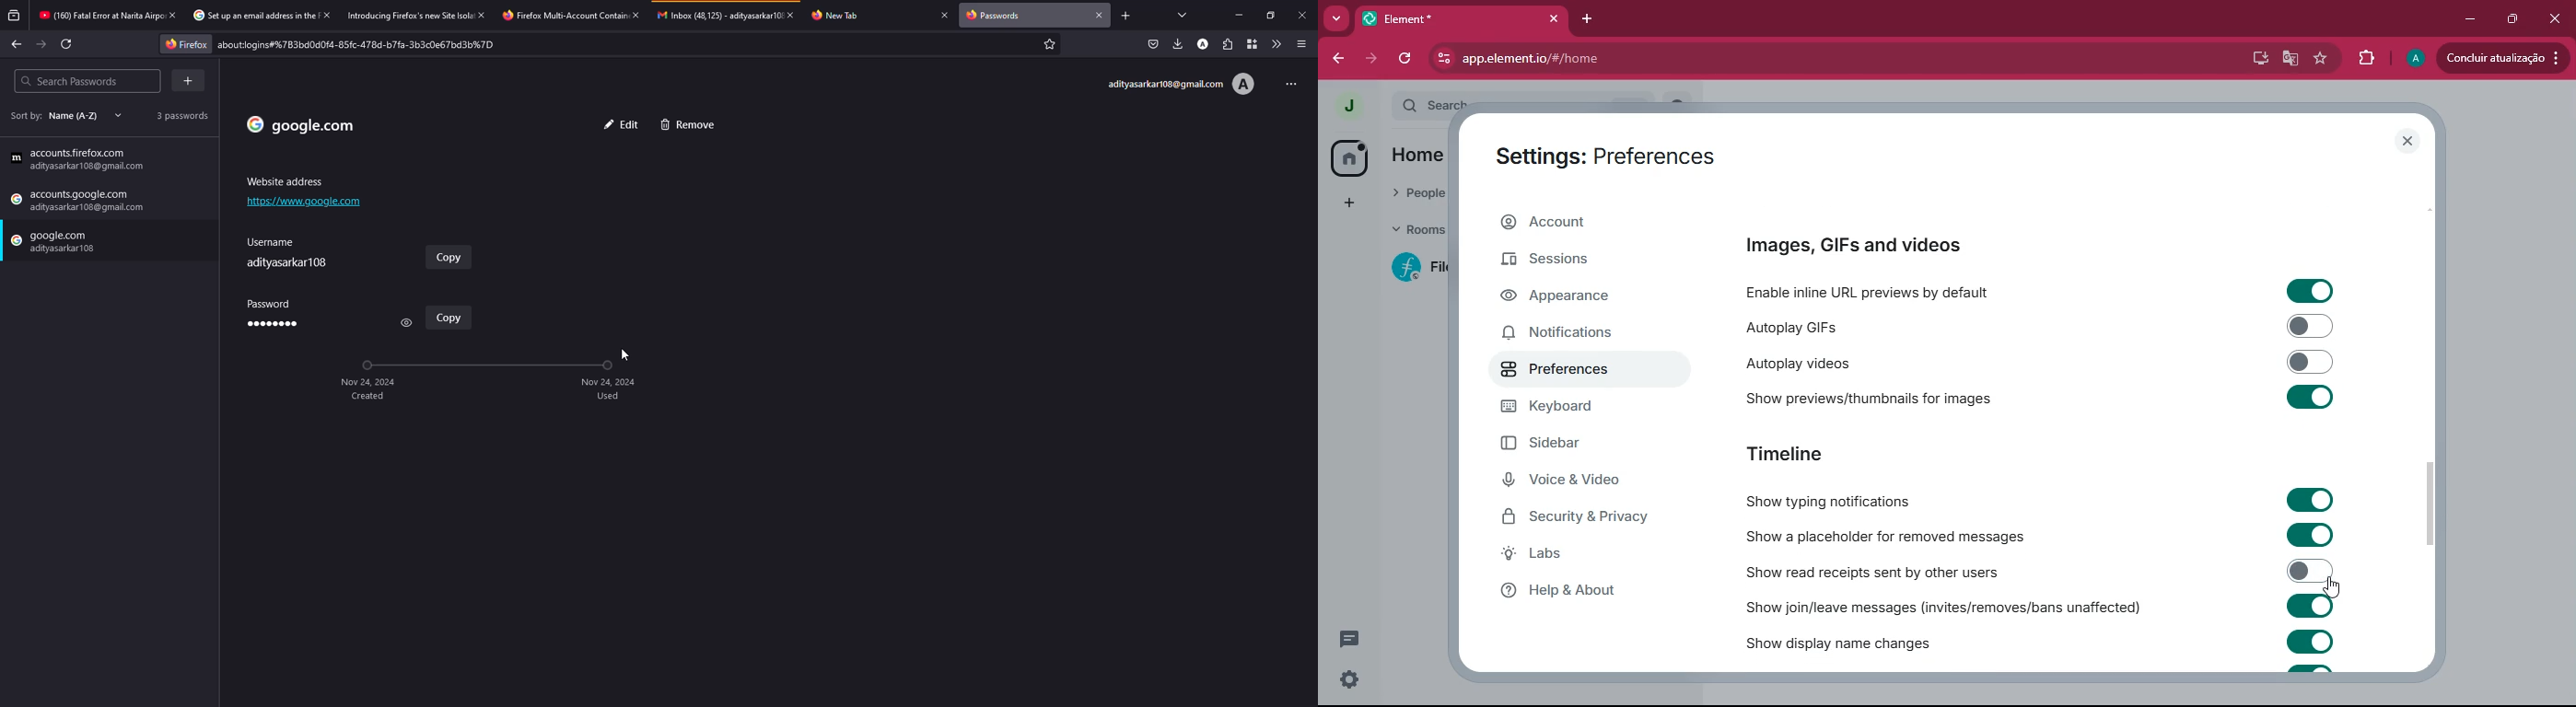 The image size is (2576, 728). What do you see at coordinates (2311, 571) in the screenshot?
I see `toggled off` at bounding box center [2311, 571].